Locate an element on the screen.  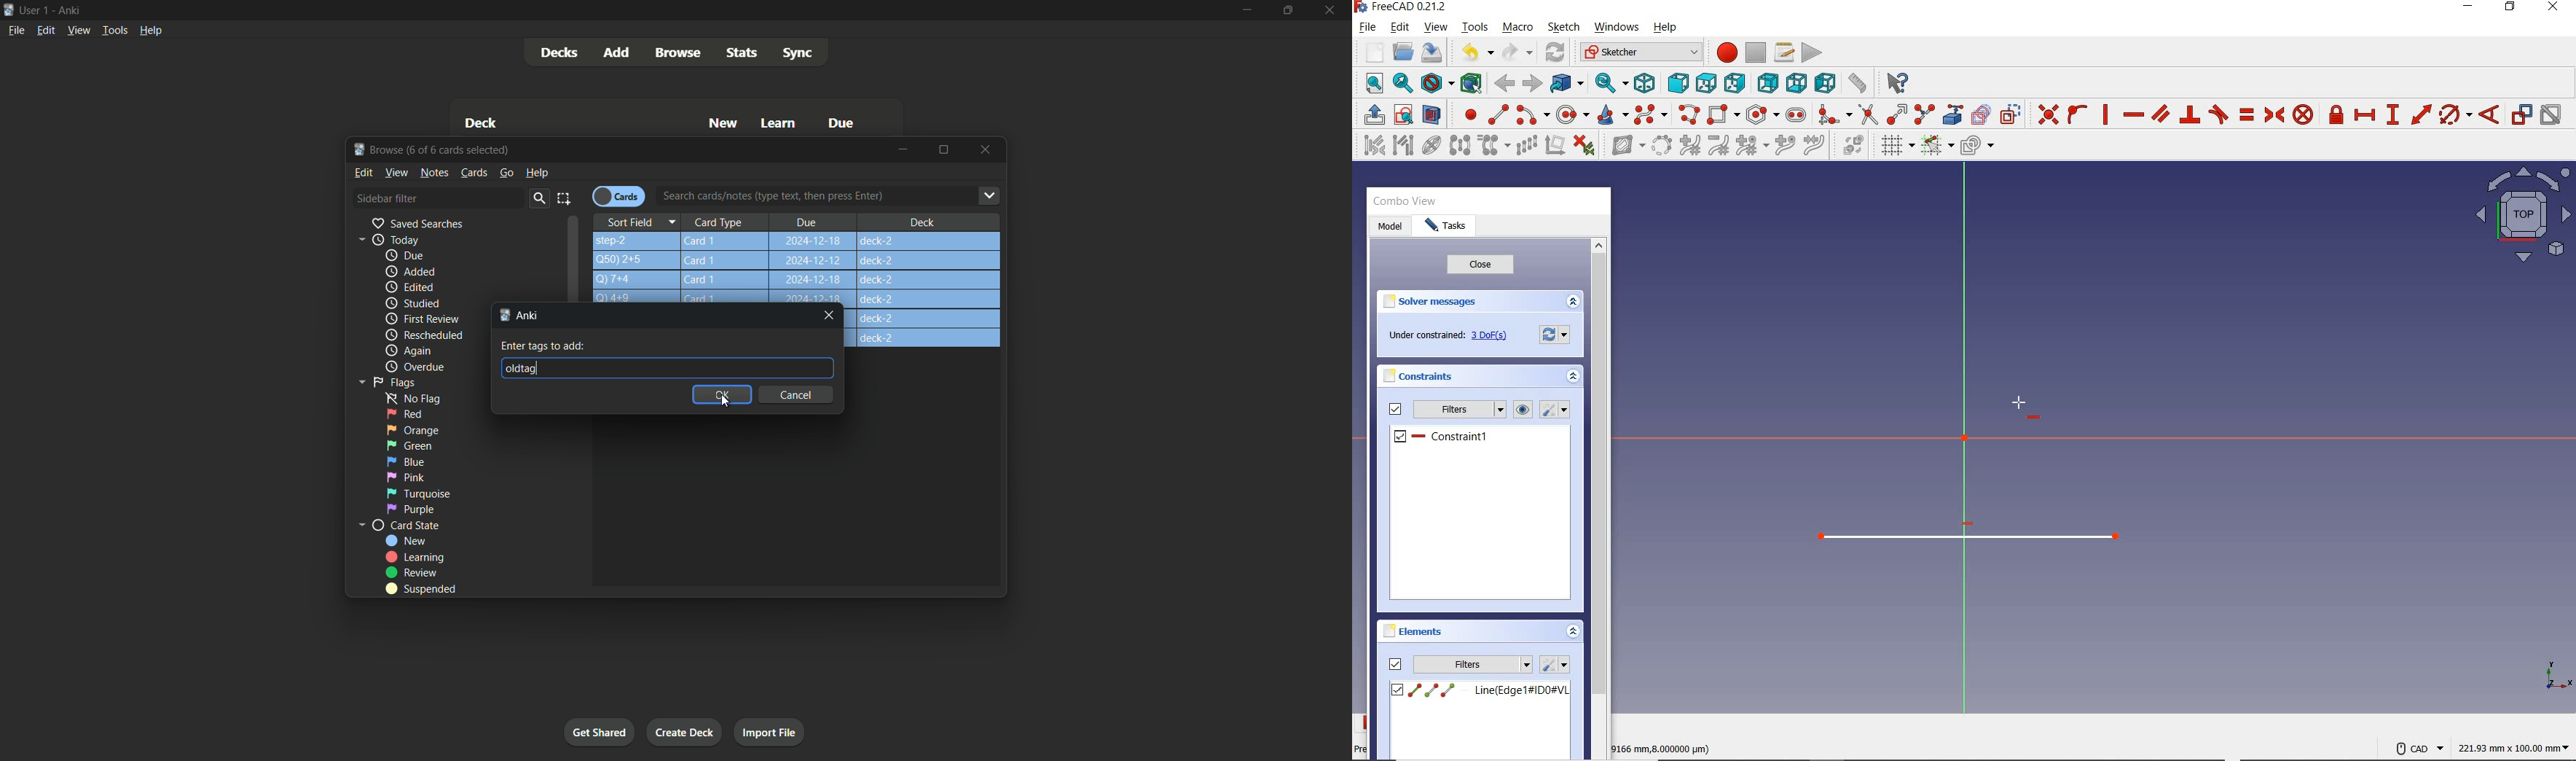
new is located at coordinates (406, 540).